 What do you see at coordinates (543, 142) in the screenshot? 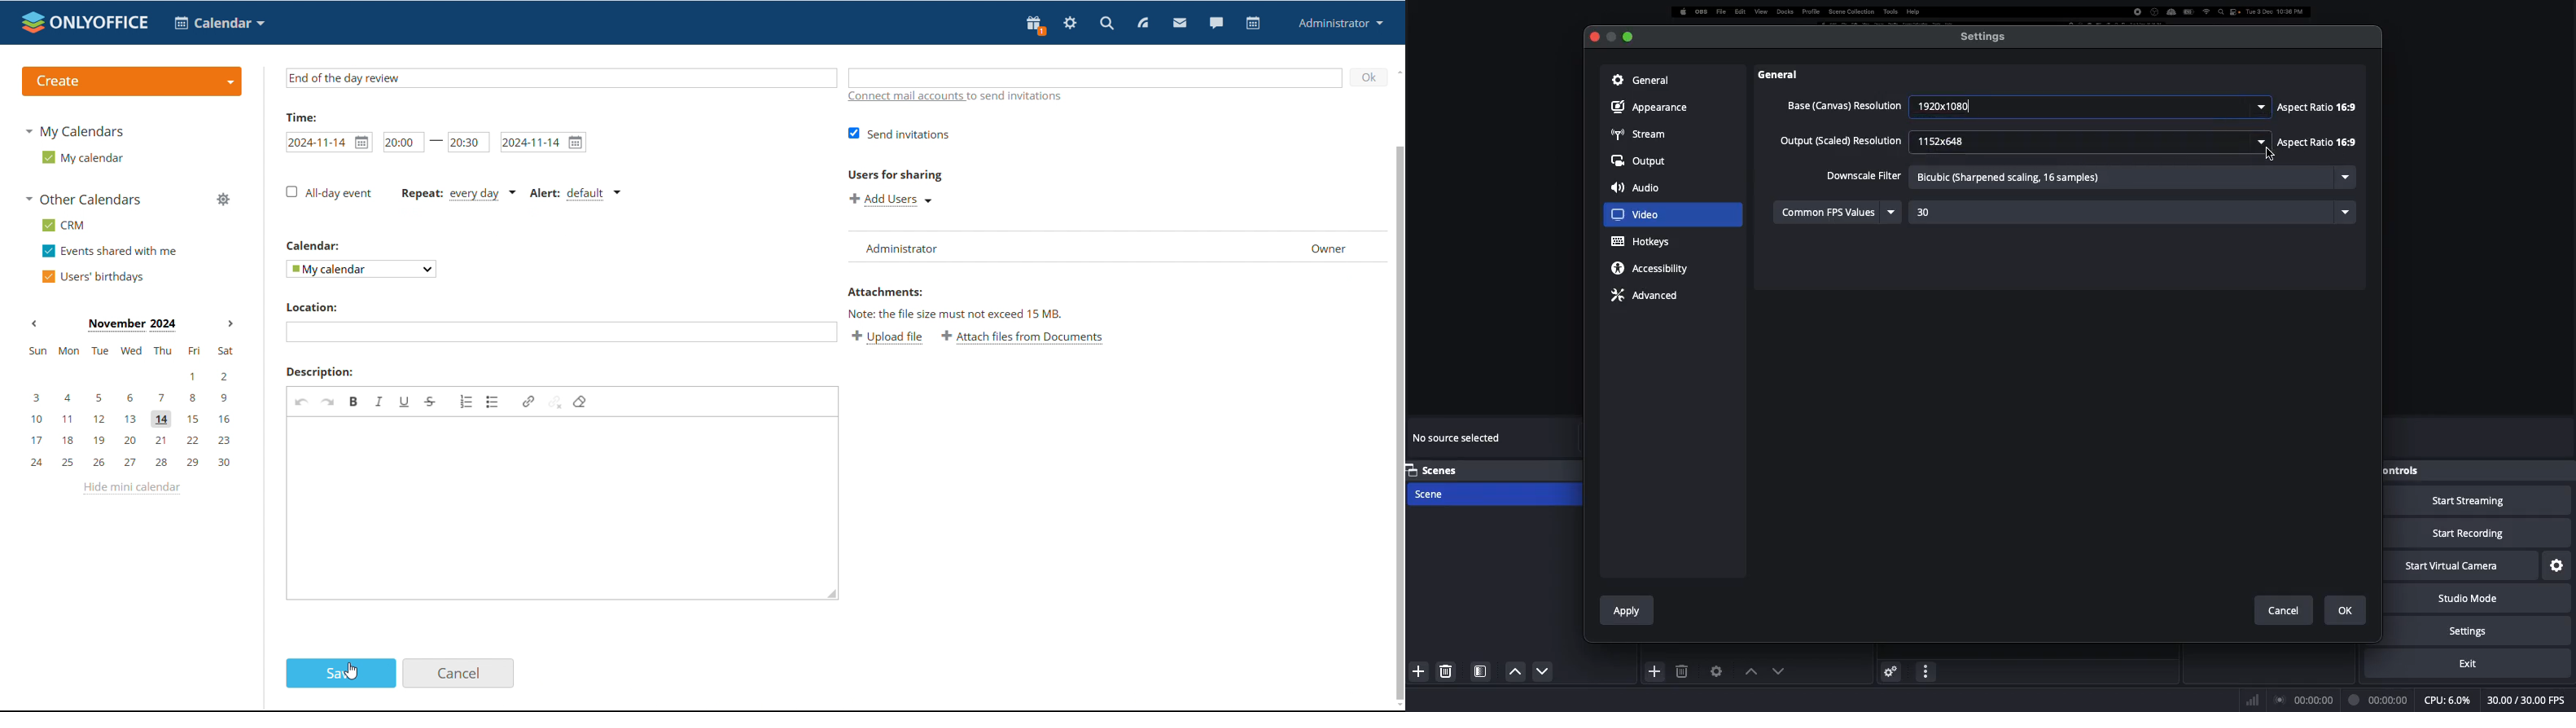
I see `Event end date` at bounding box center [543, 142].